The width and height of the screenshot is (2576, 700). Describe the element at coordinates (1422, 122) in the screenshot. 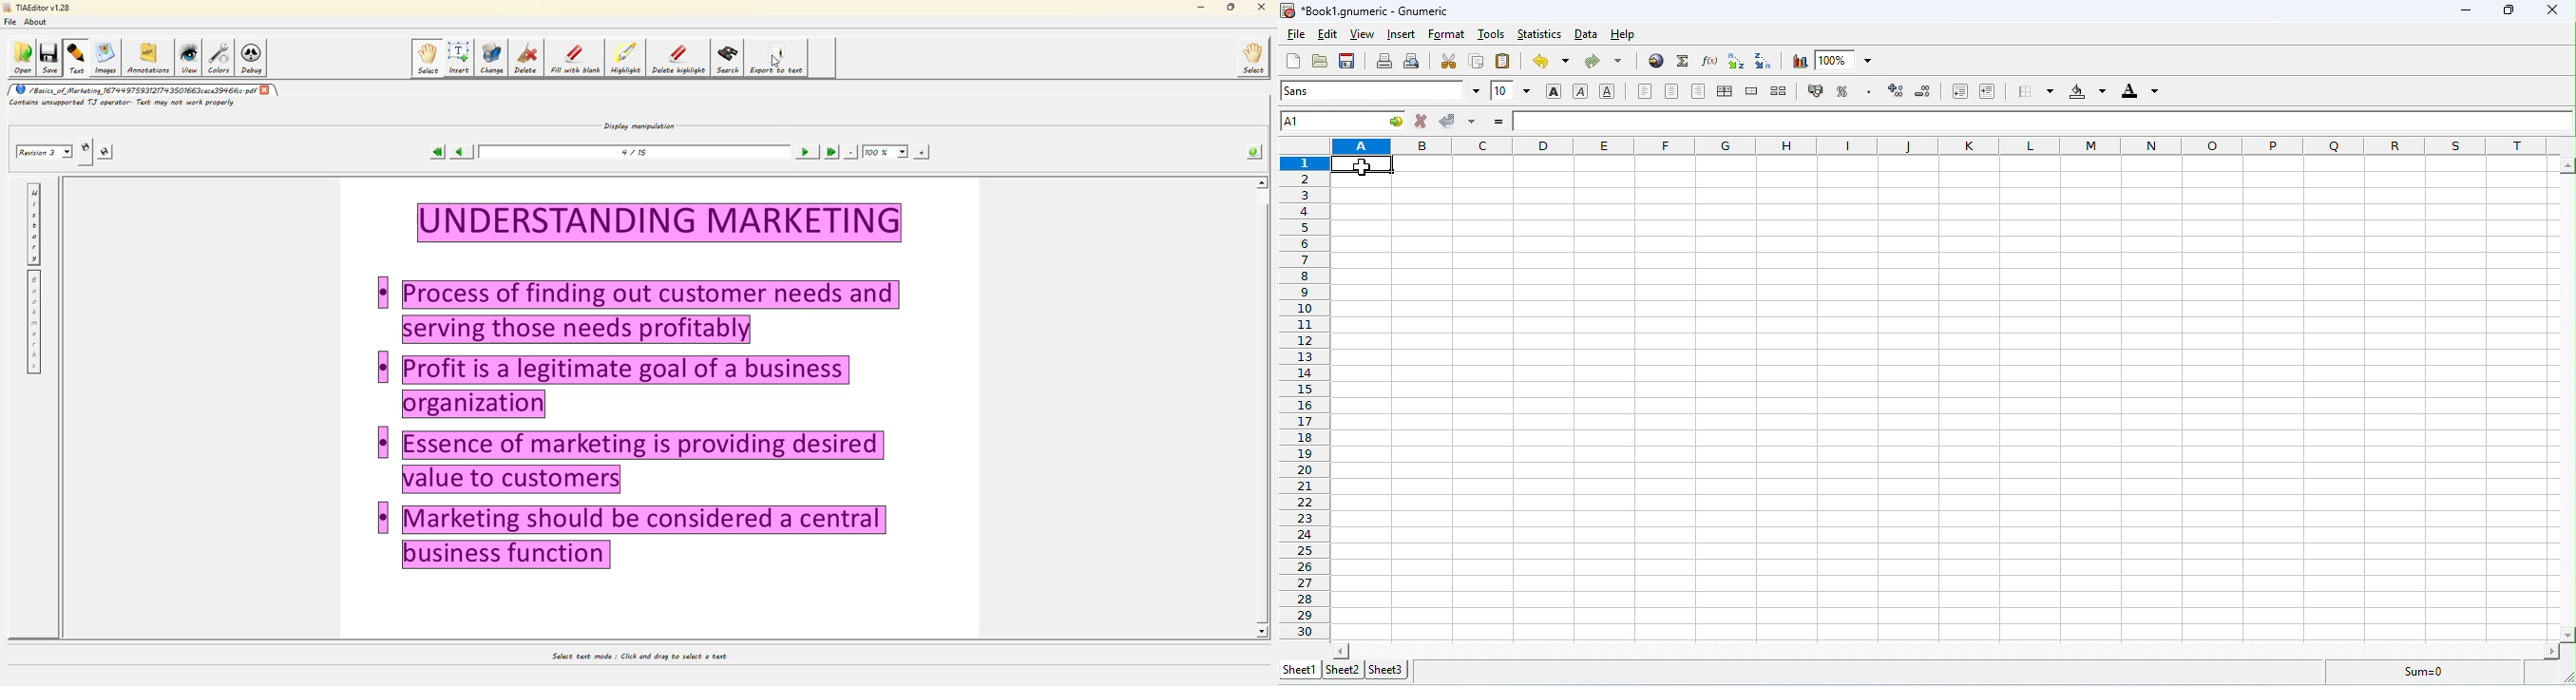

I see `reject` at that location.